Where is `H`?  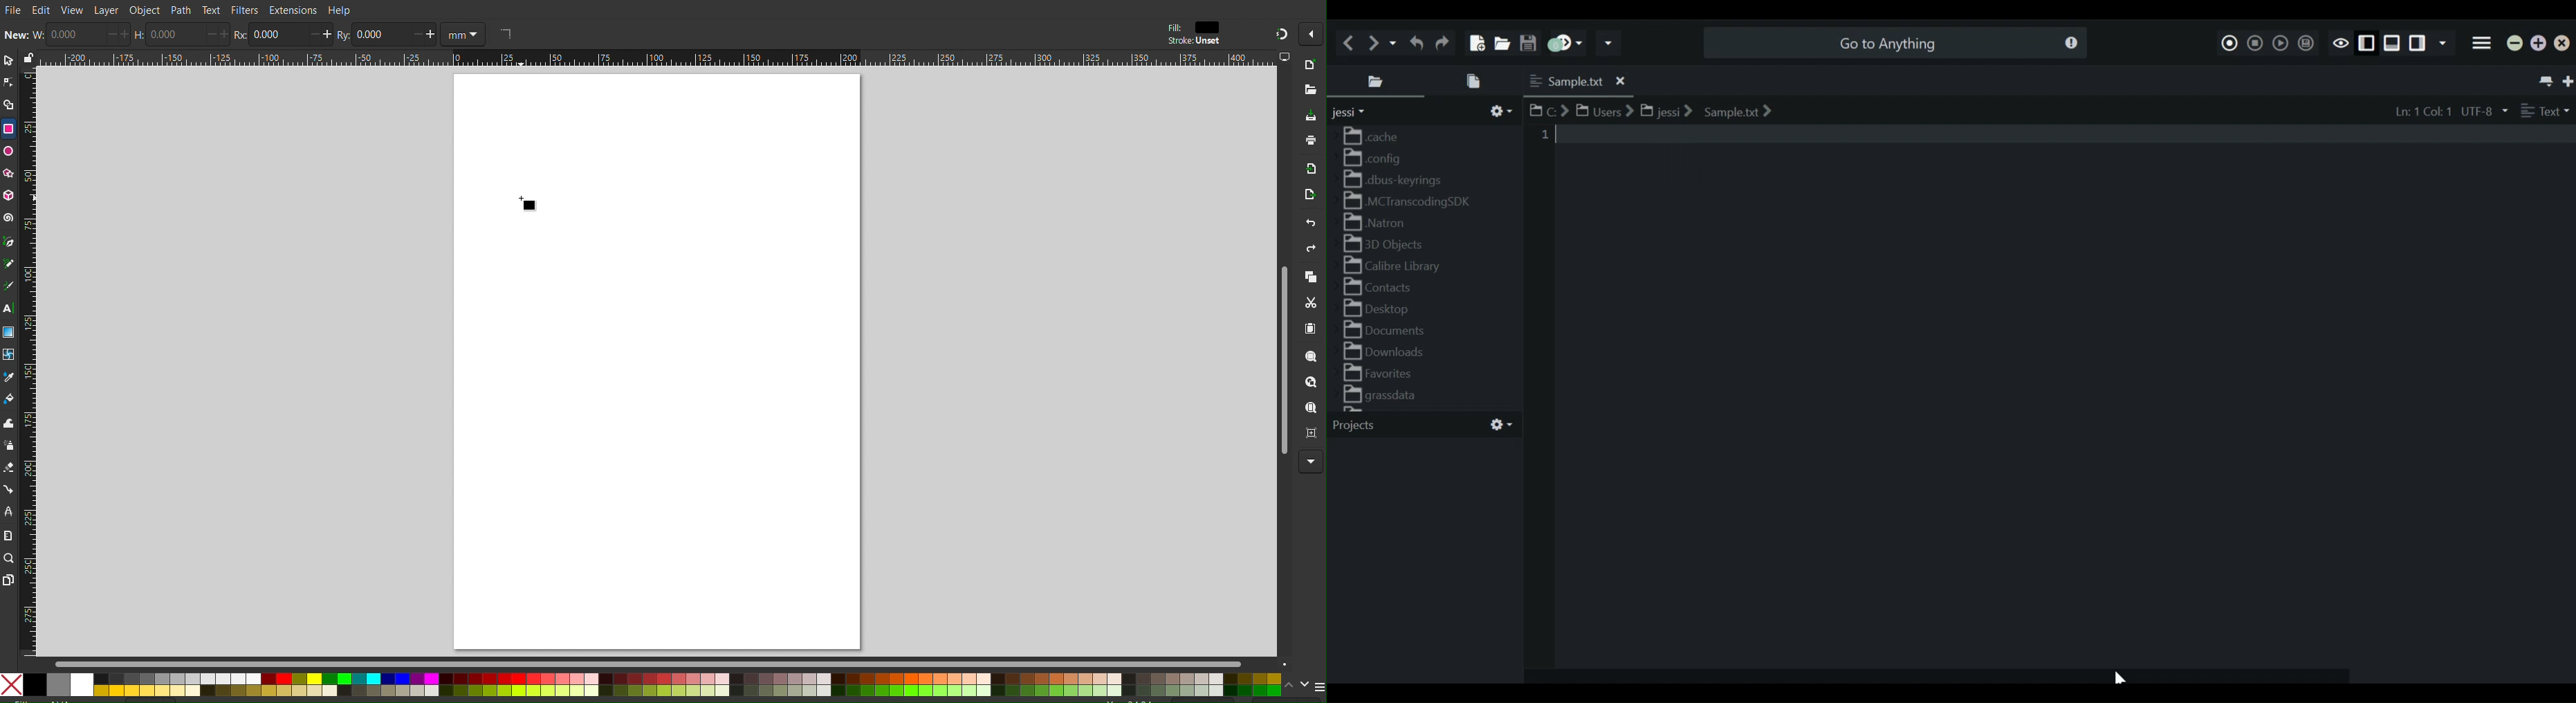 H is located at coordinates (140, 37).